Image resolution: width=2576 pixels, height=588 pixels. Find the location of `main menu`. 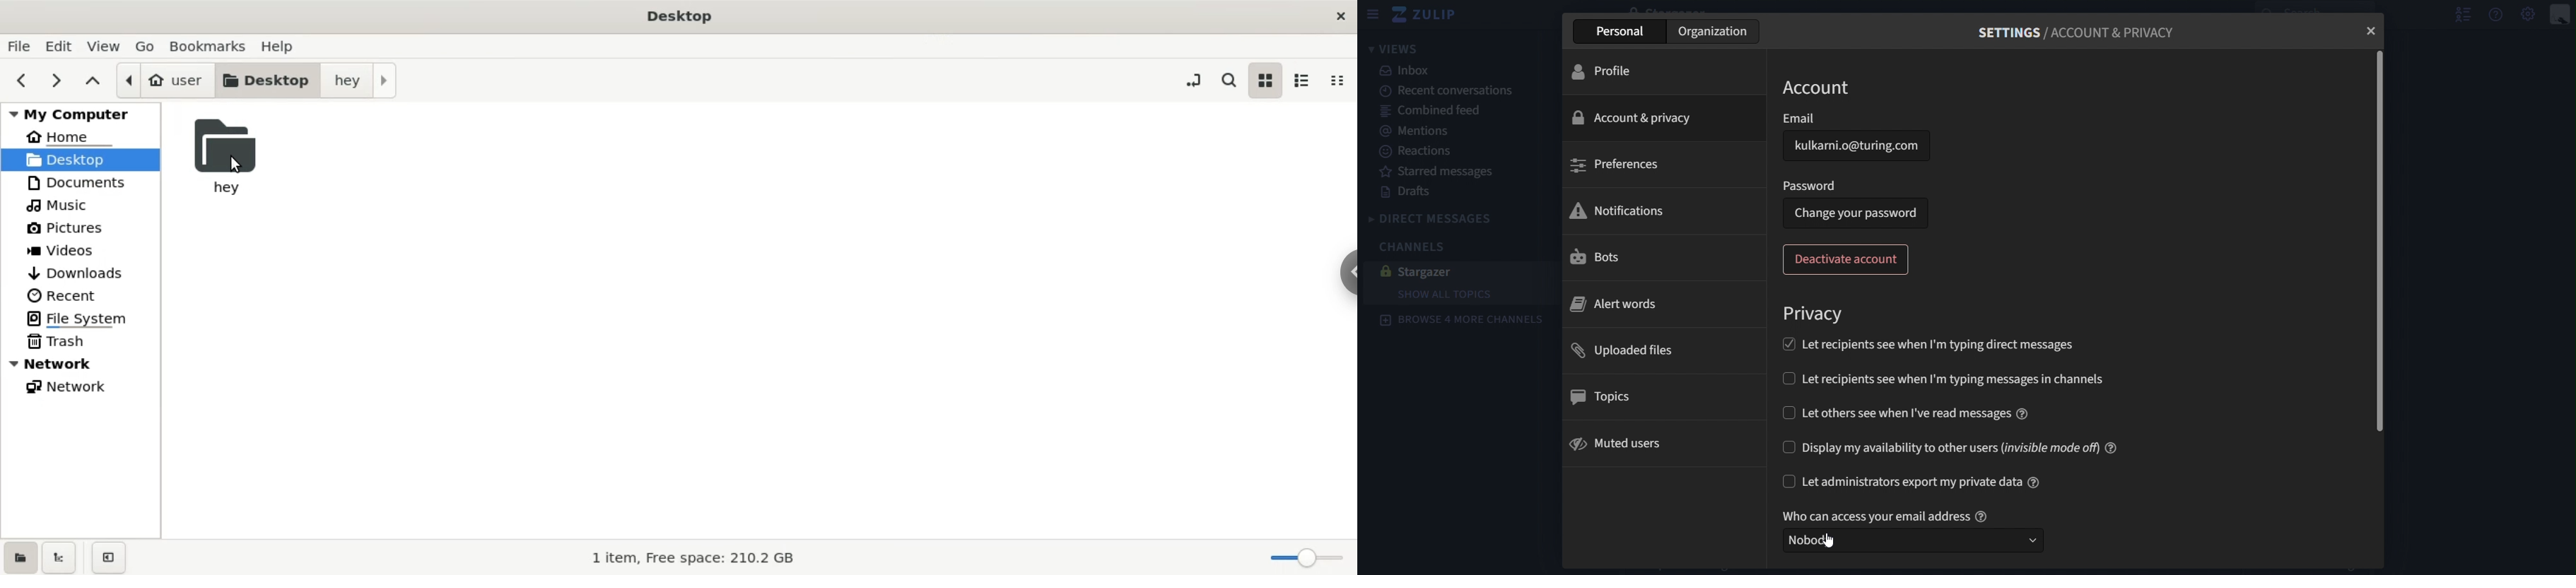

main menu is located at coordinates (2526, 15).